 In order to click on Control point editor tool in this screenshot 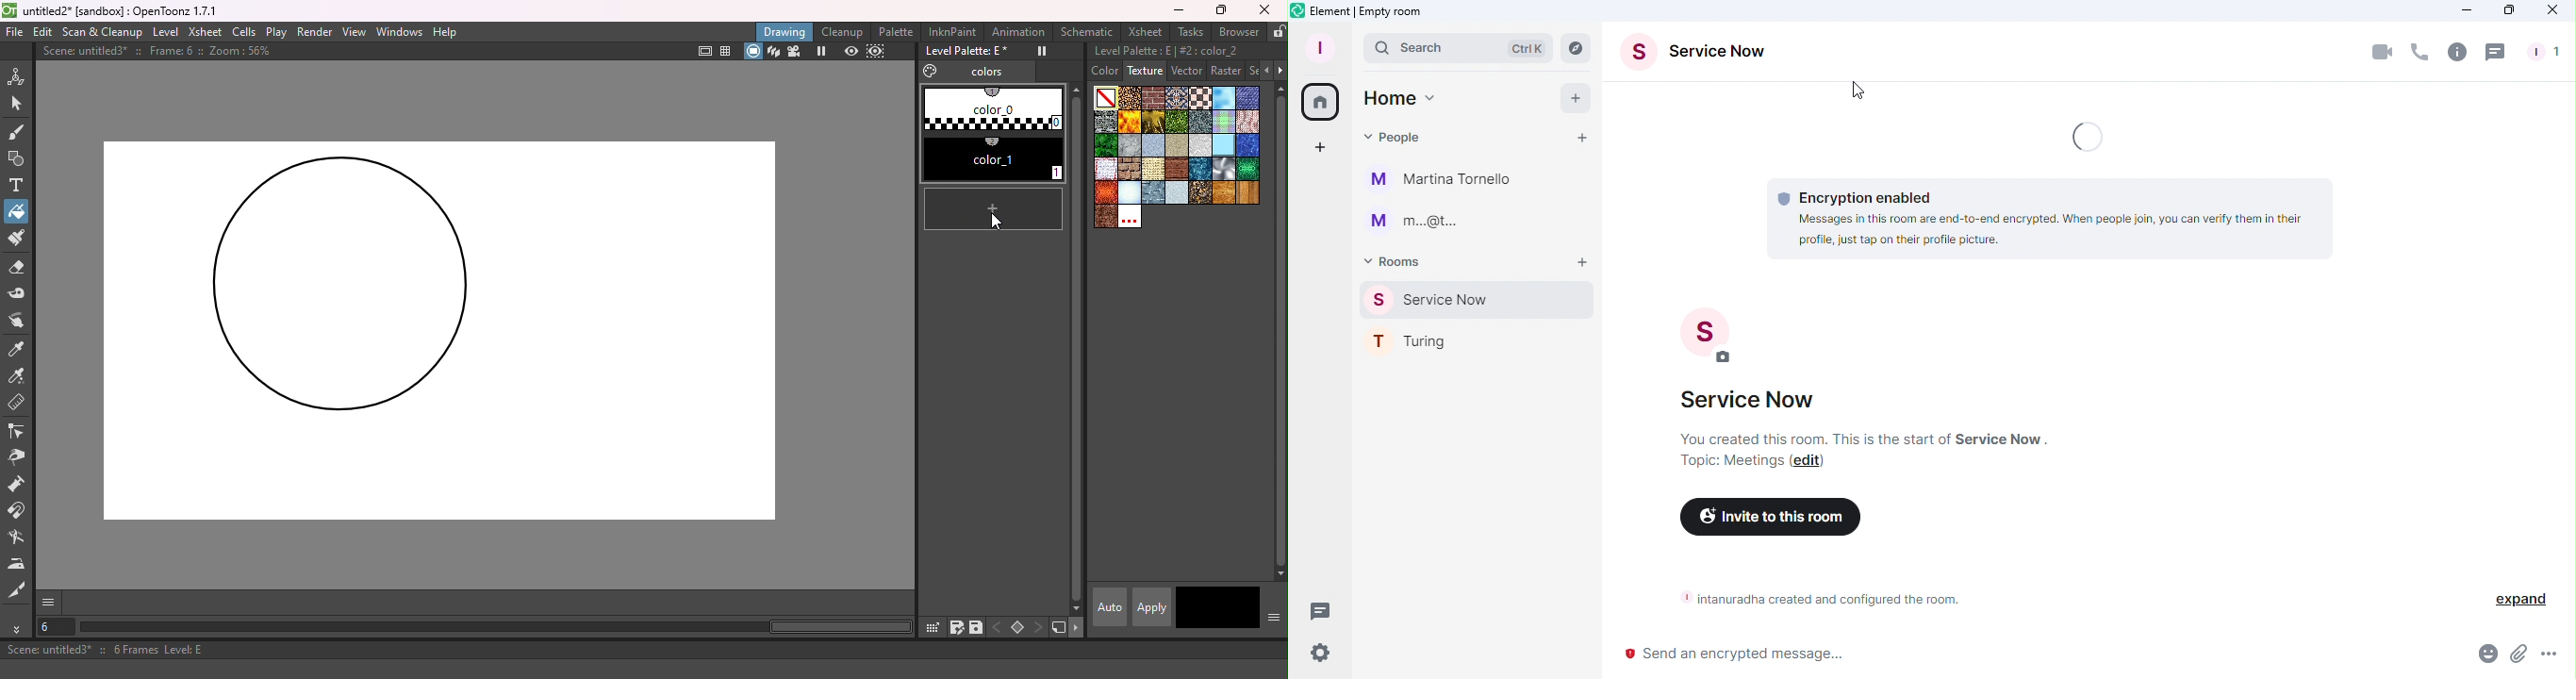, I will do `click(17, 430)`.